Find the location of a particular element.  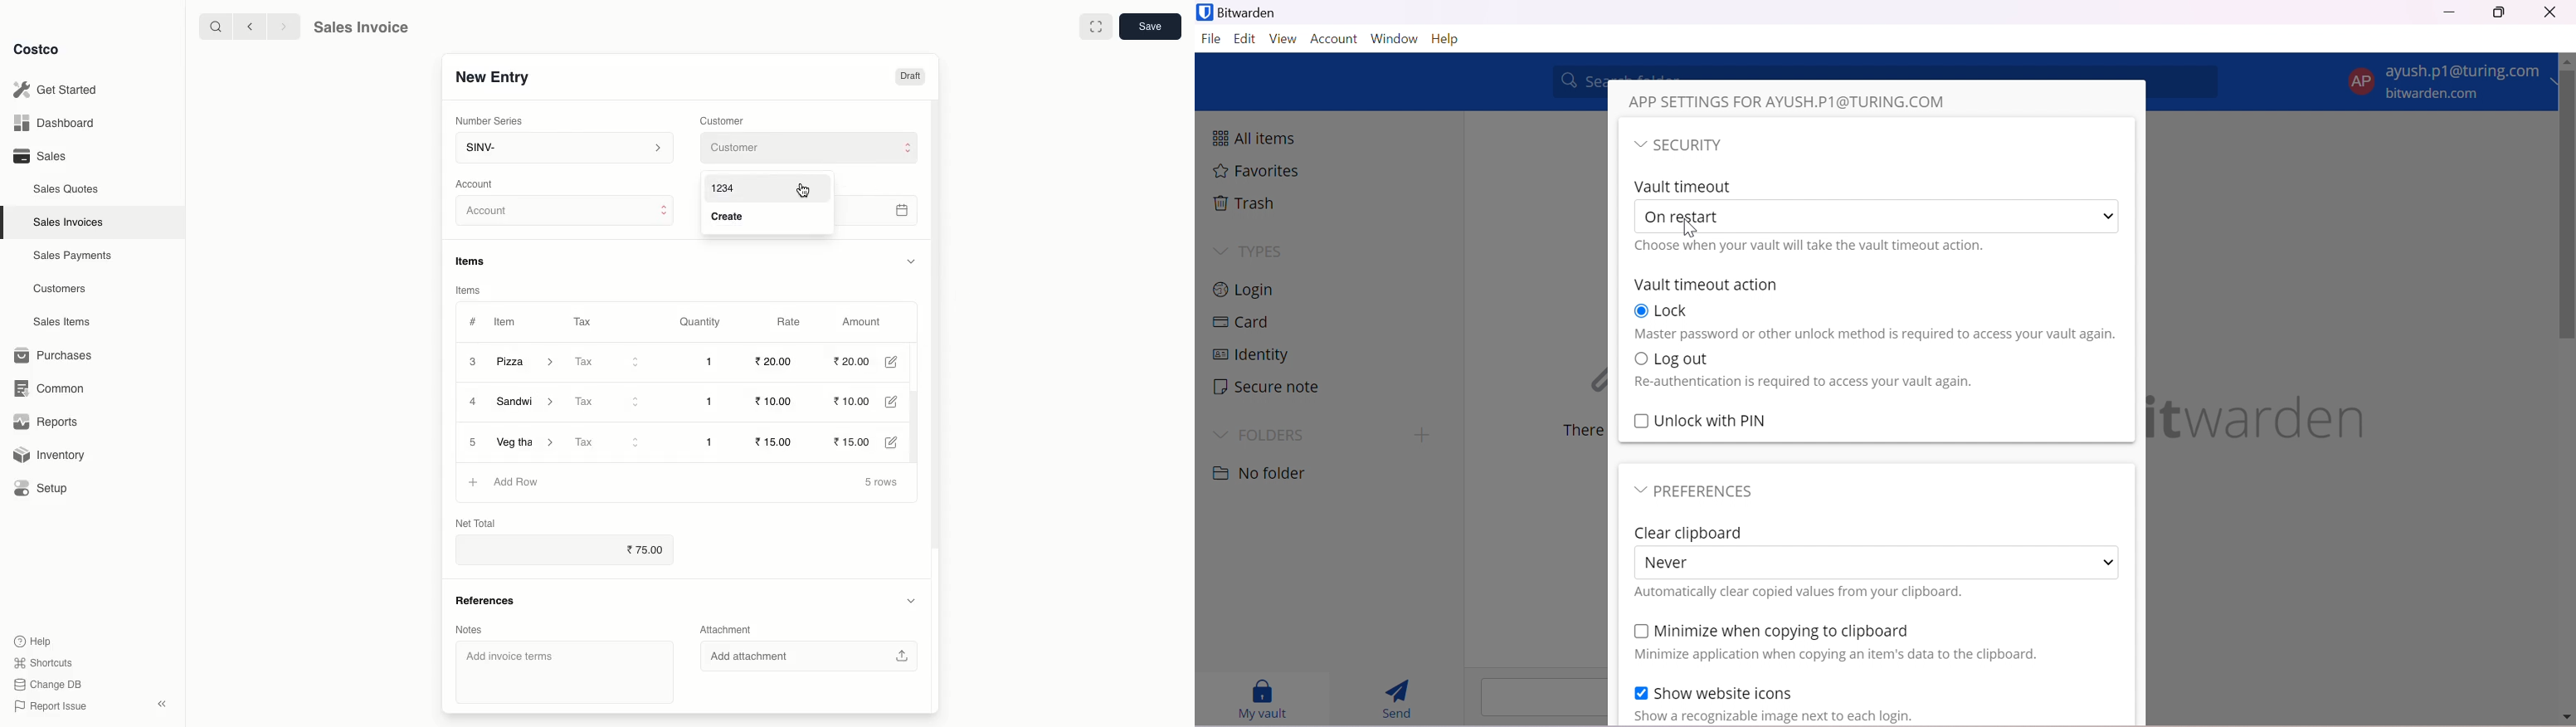

Costco is located at coordinates (41, 50).